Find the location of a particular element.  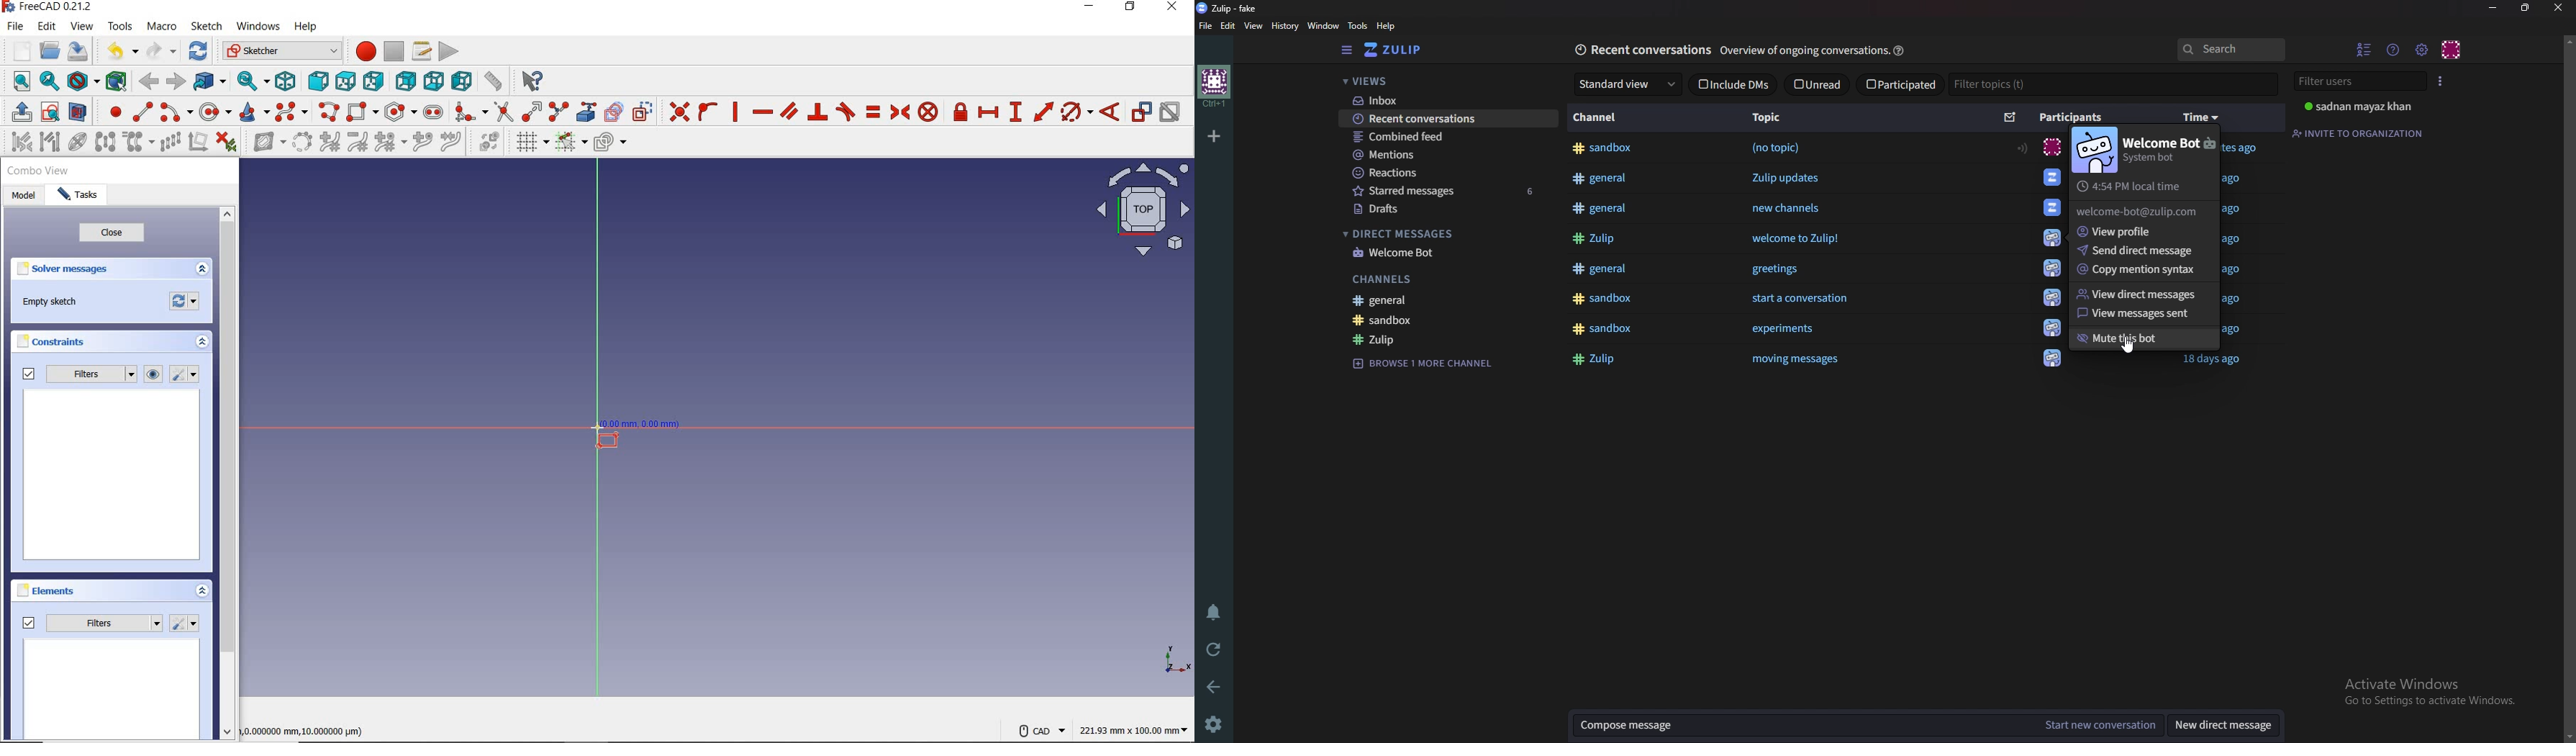

#Zulip is located at coordinates (1598, 360).